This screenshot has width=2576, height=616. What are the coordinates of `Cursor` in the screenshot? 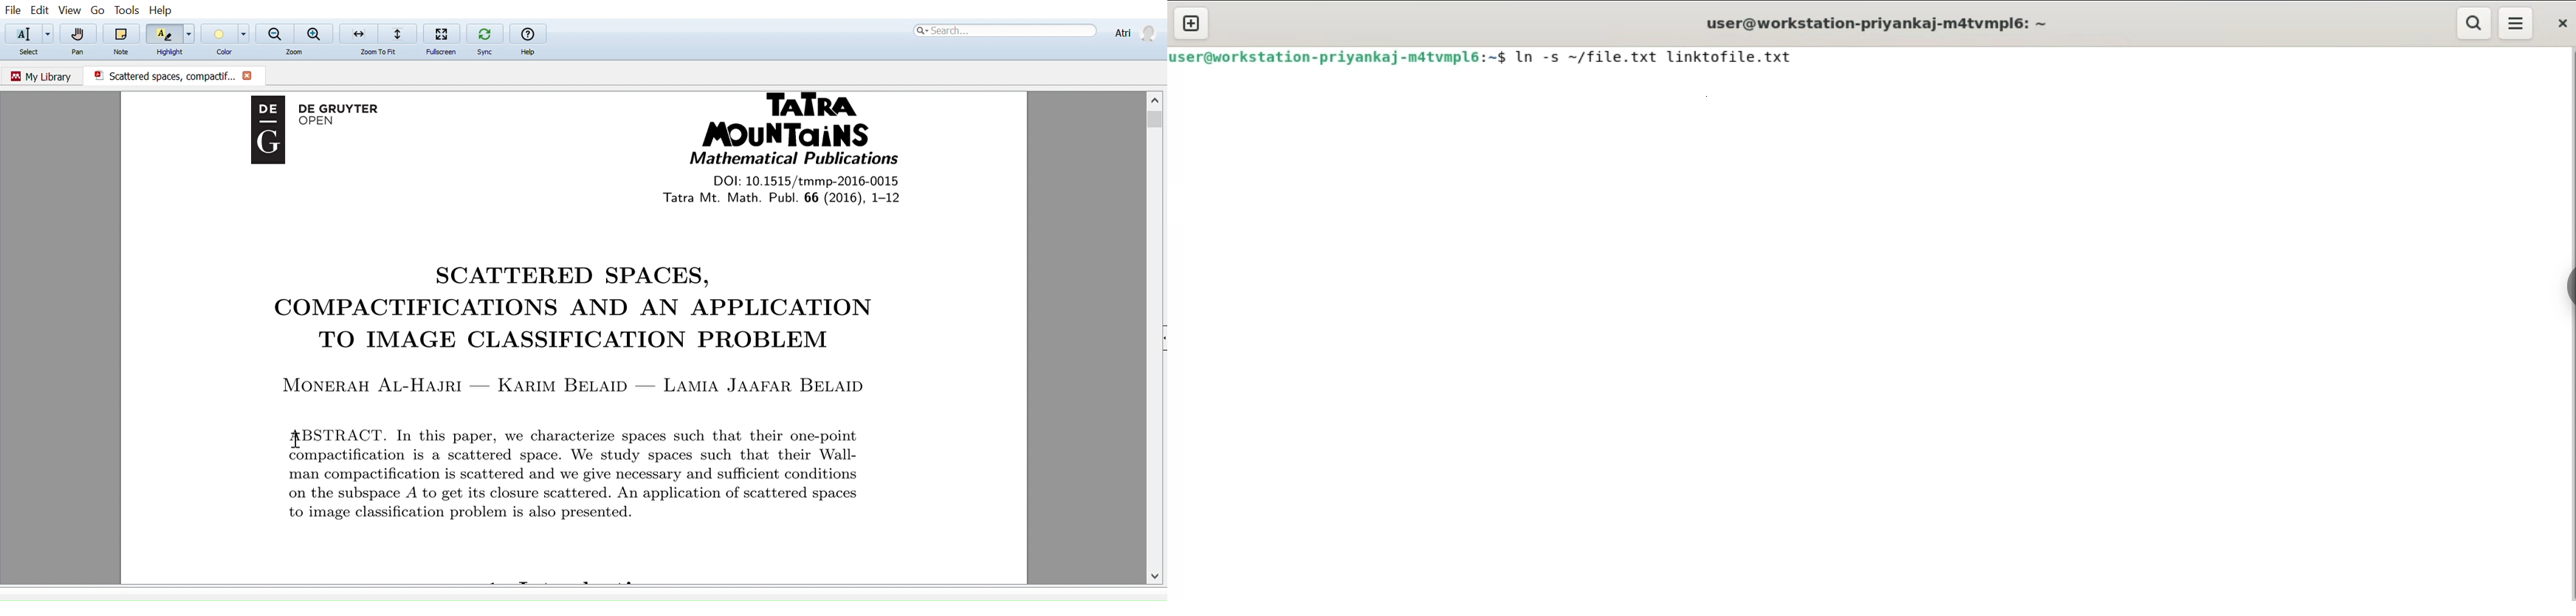 It's located at (297, 439).